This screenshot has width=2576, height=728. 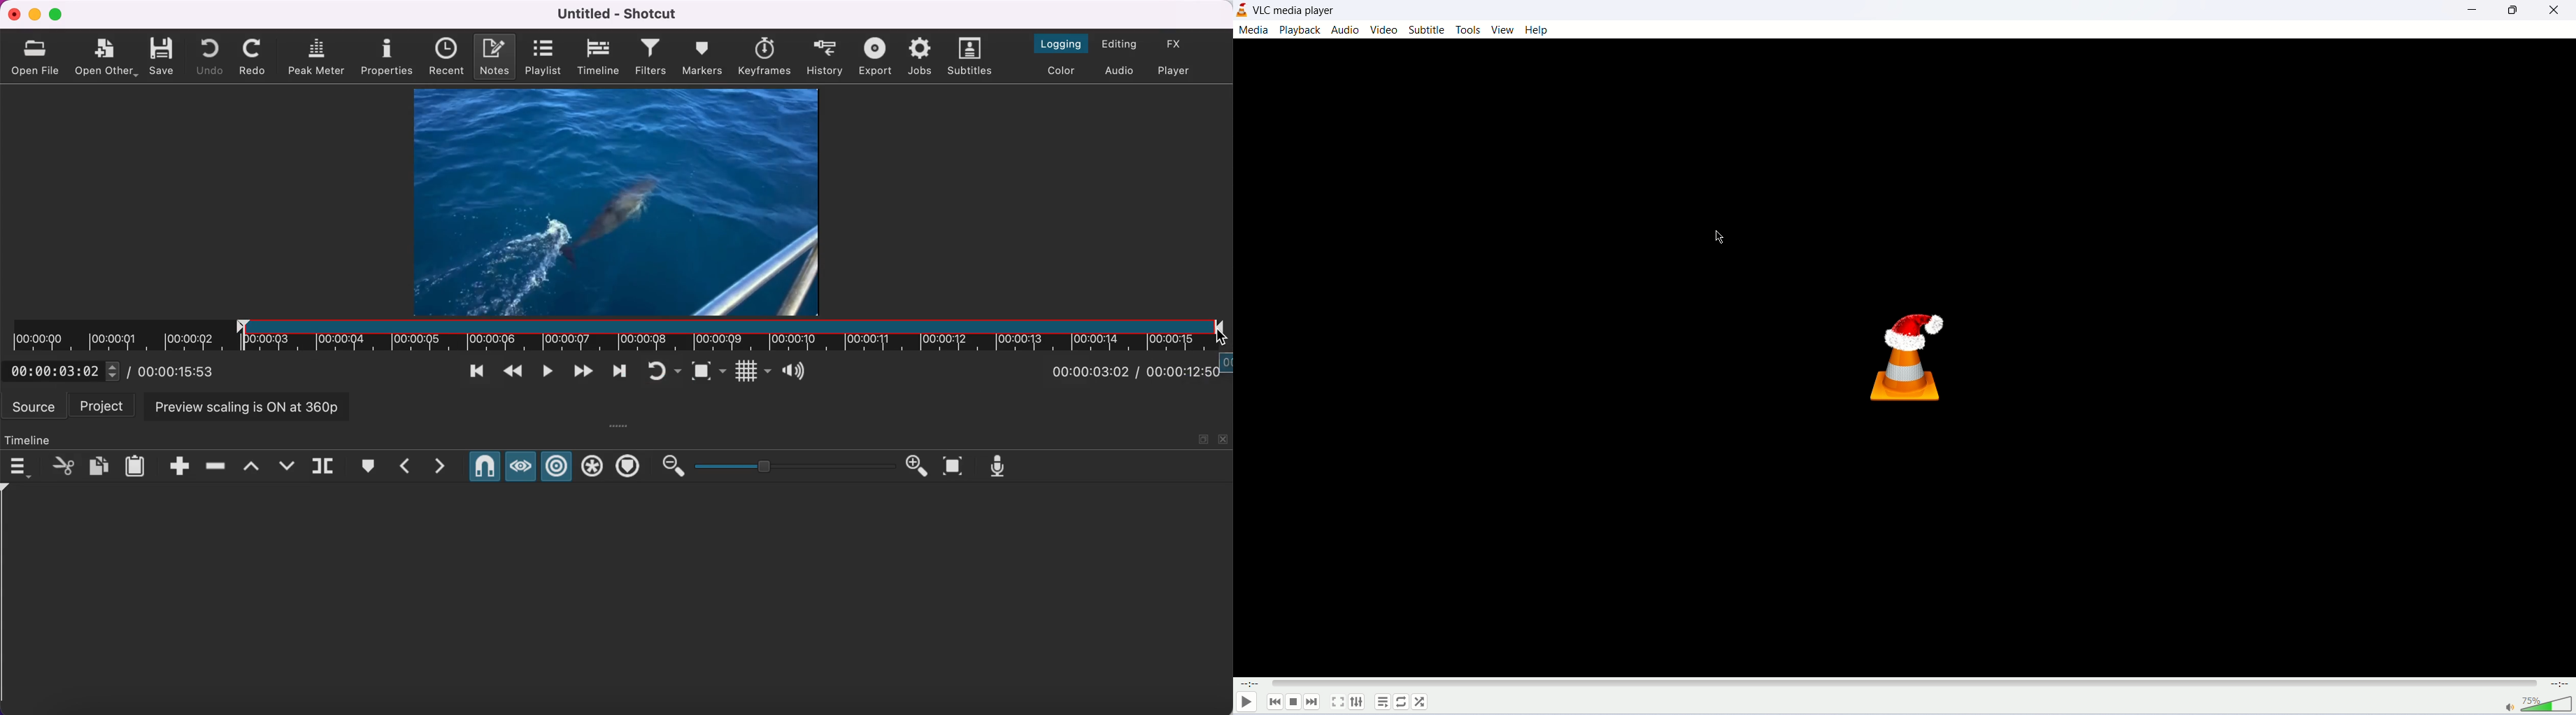 I want to click on timeline, so click(x=598, y=57).